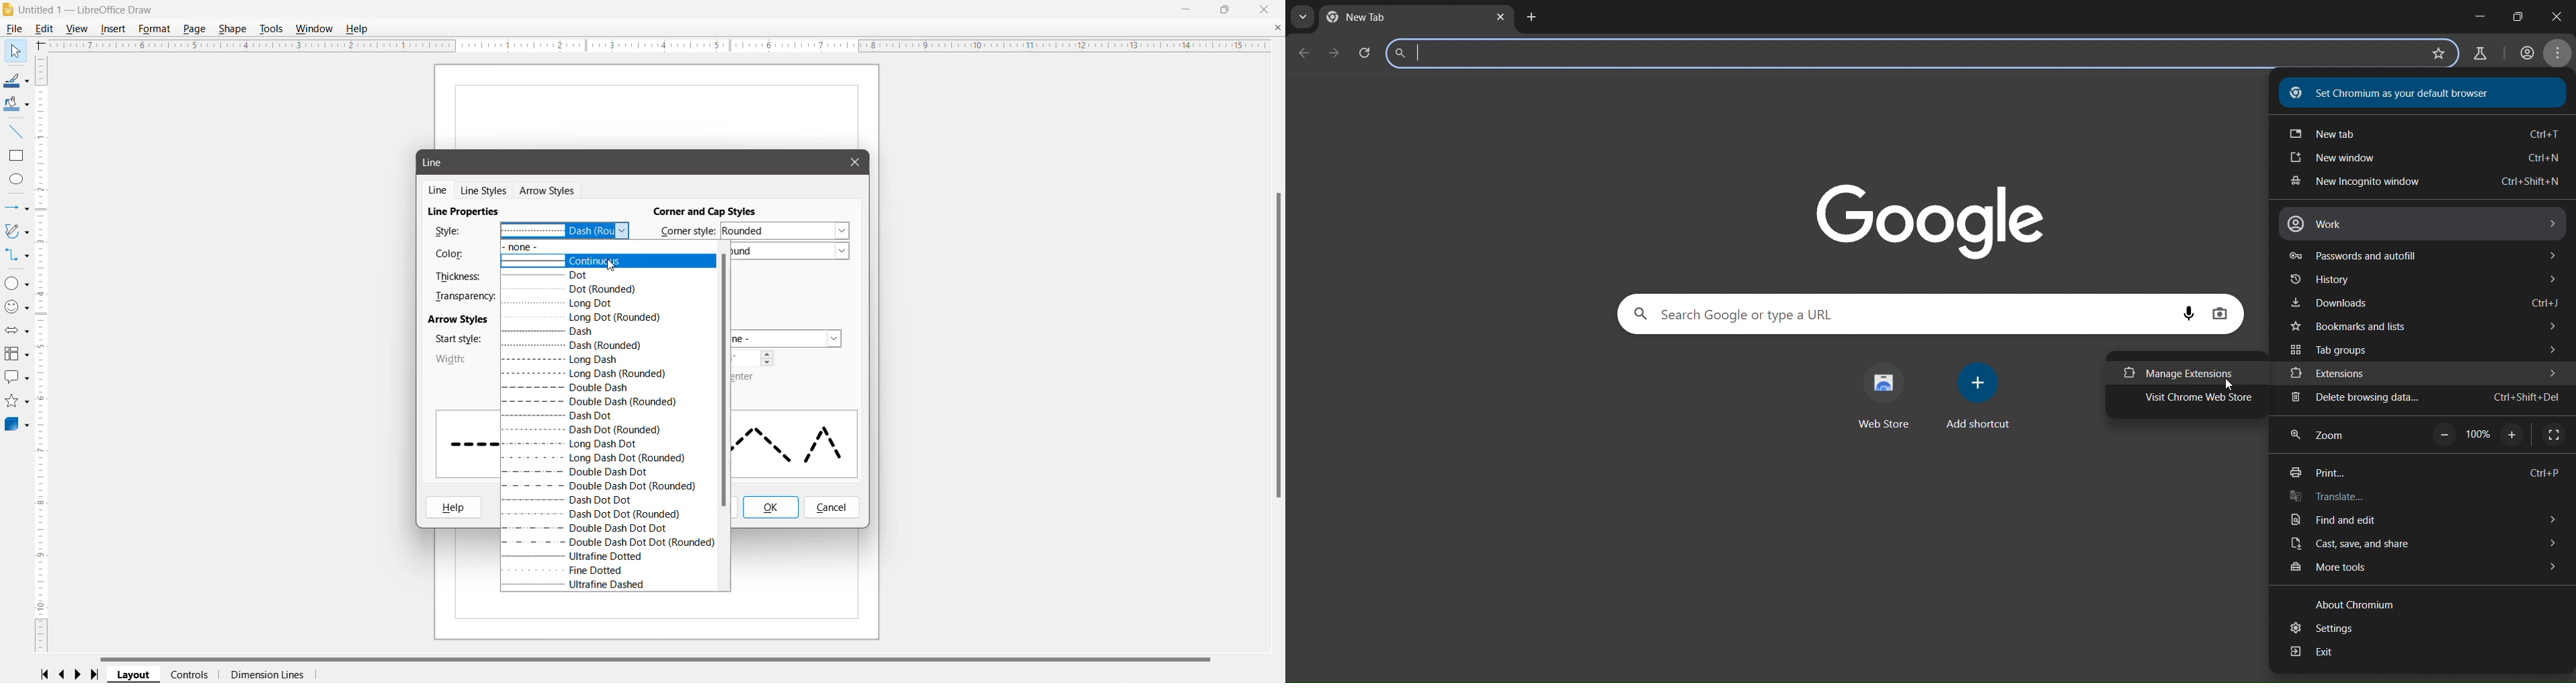  Describe the element at coordinates (195, 29) in the screenshot. I see `Page` at that location.